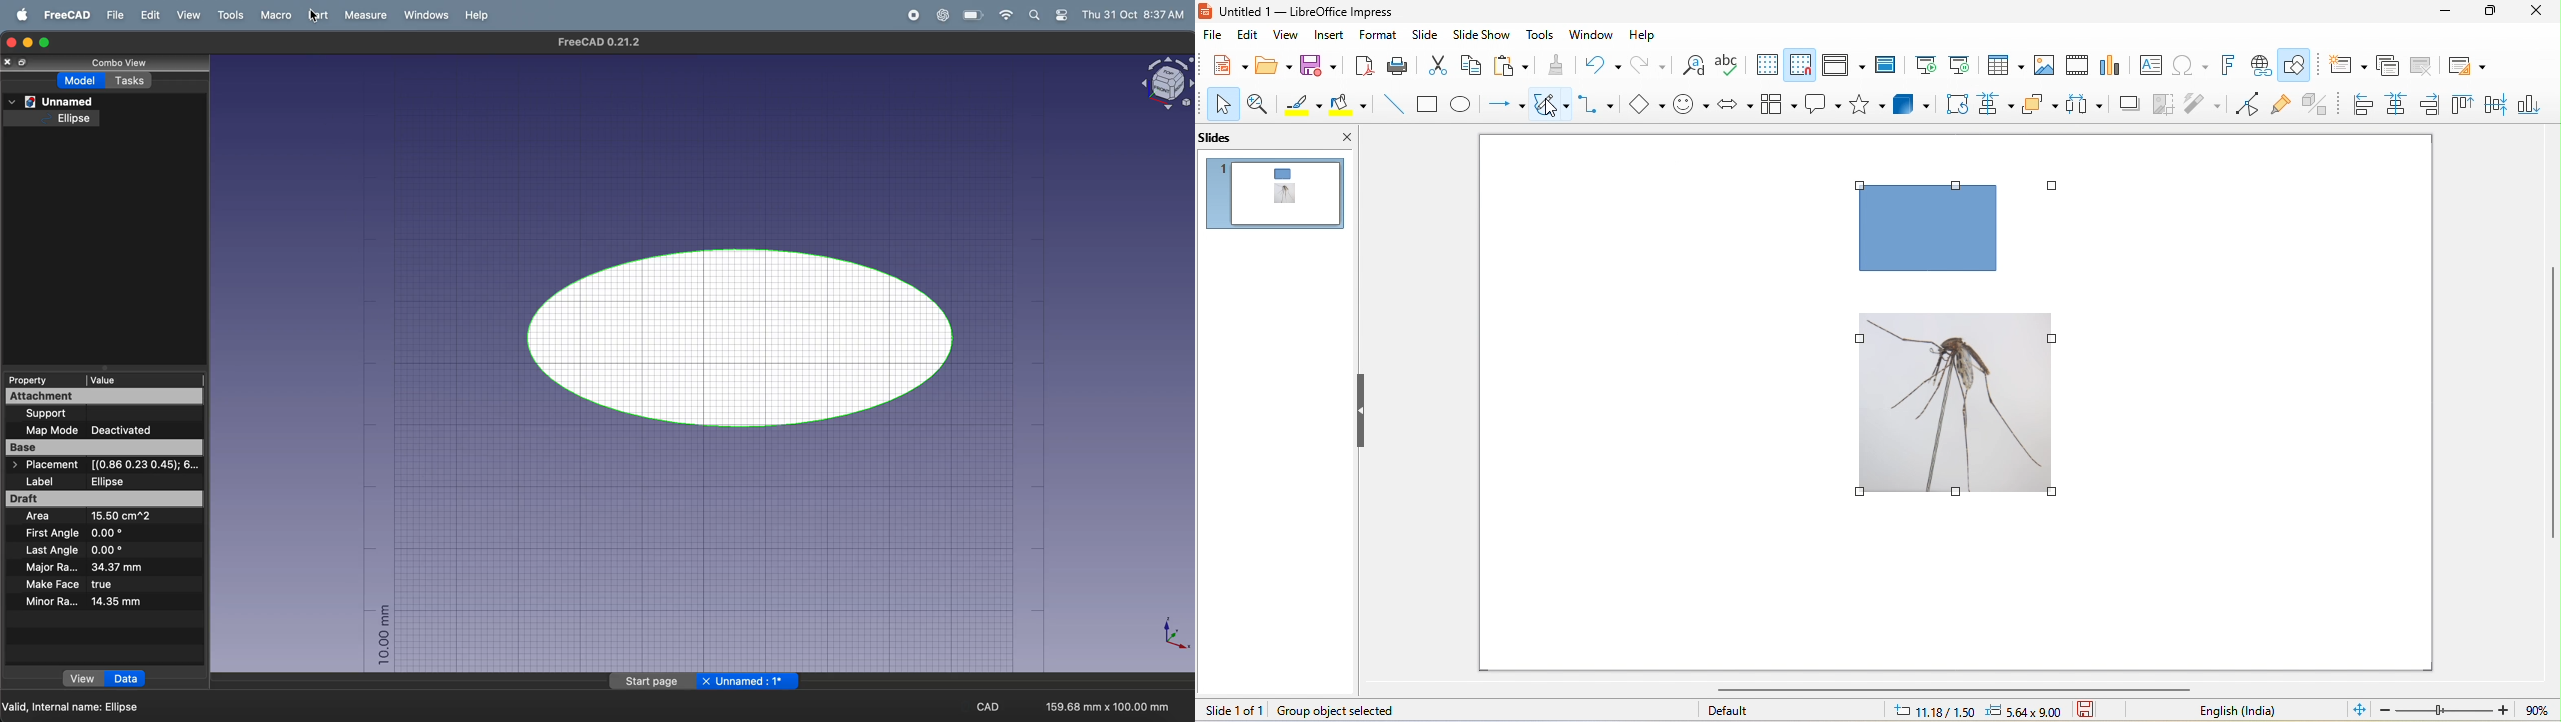  What do you see at coordinates (1804, 65) in the screenshot?
I see `snap to grid` at bounding box center [1804, 65].